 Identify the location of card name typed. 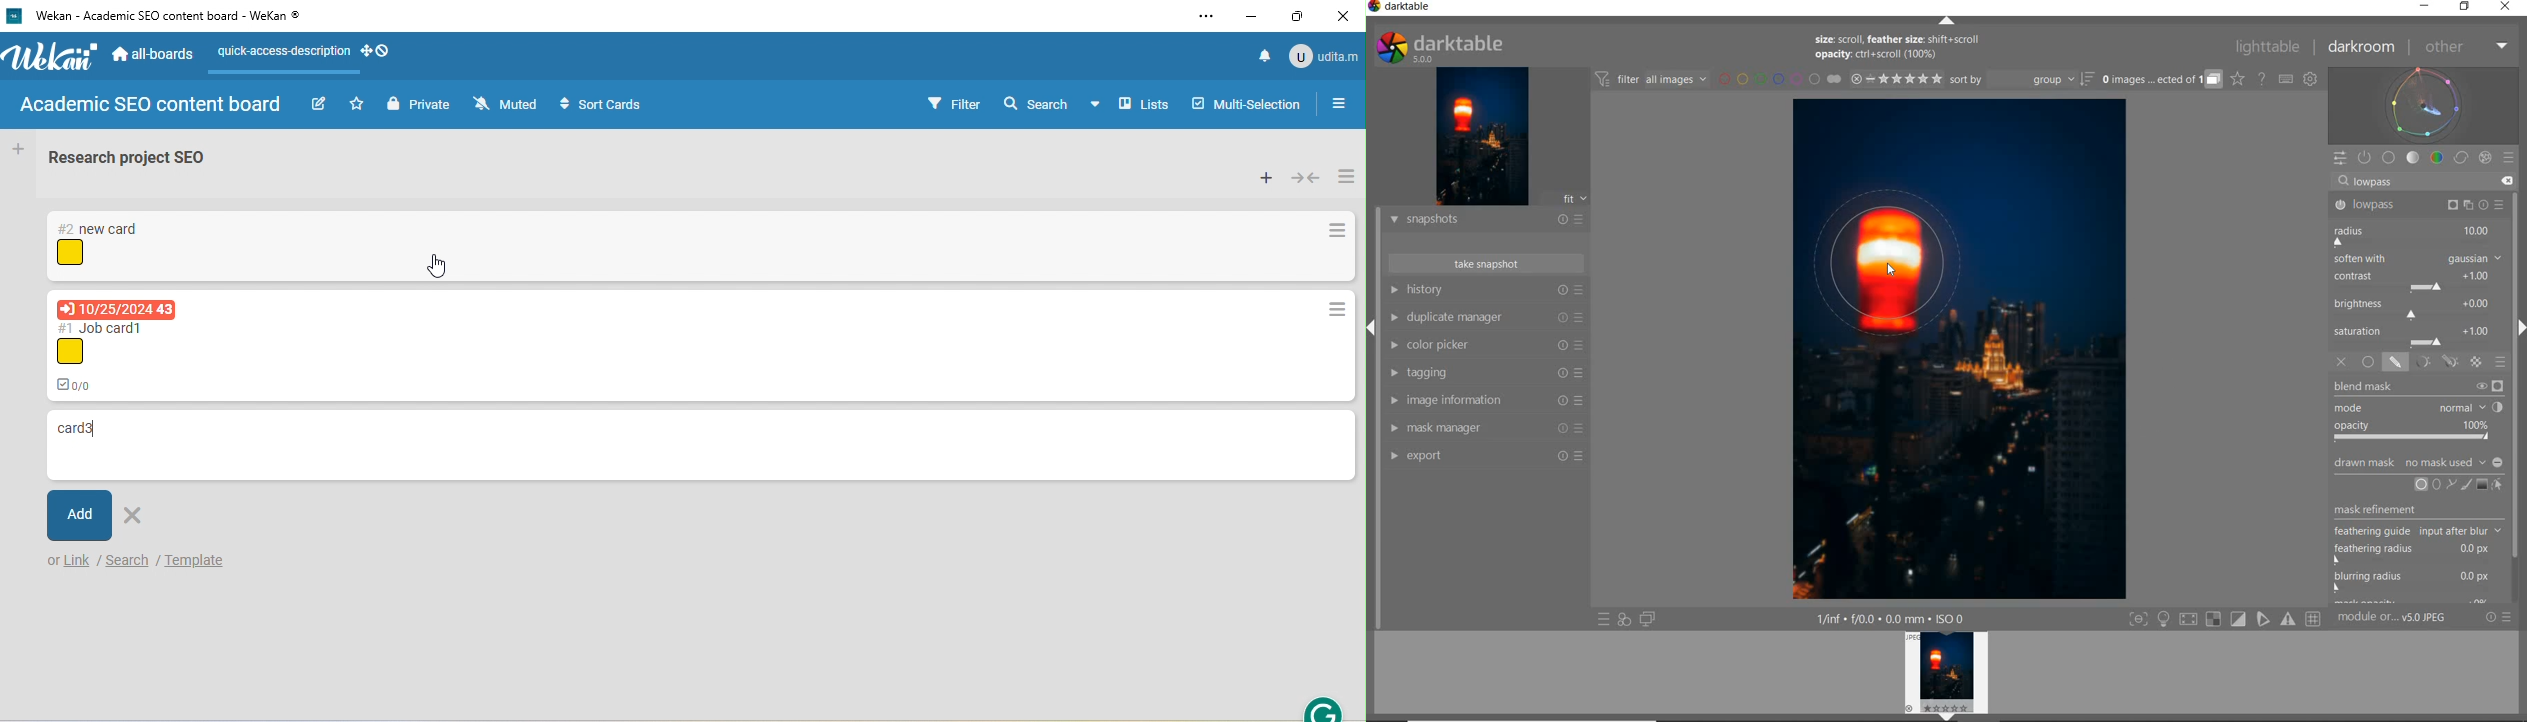
(83, 430).